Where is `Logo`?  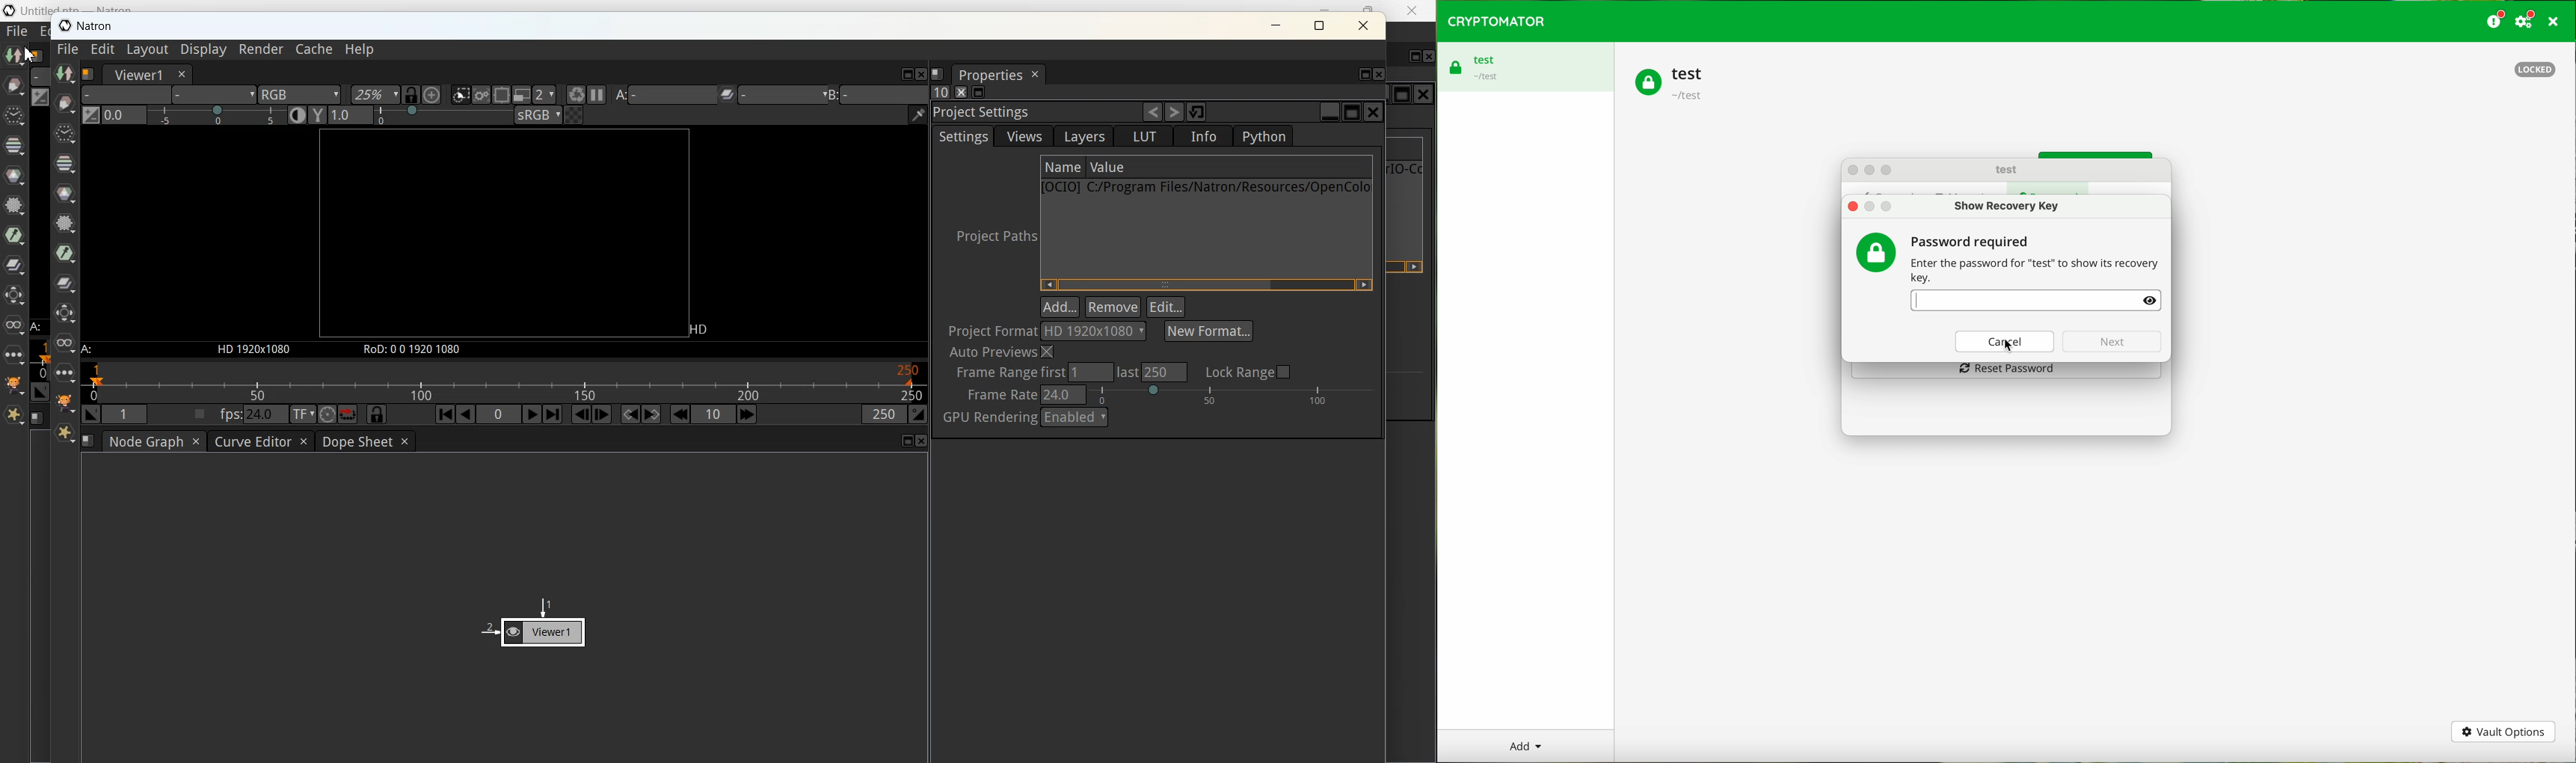
Logo is located at coordinates (98, 29).